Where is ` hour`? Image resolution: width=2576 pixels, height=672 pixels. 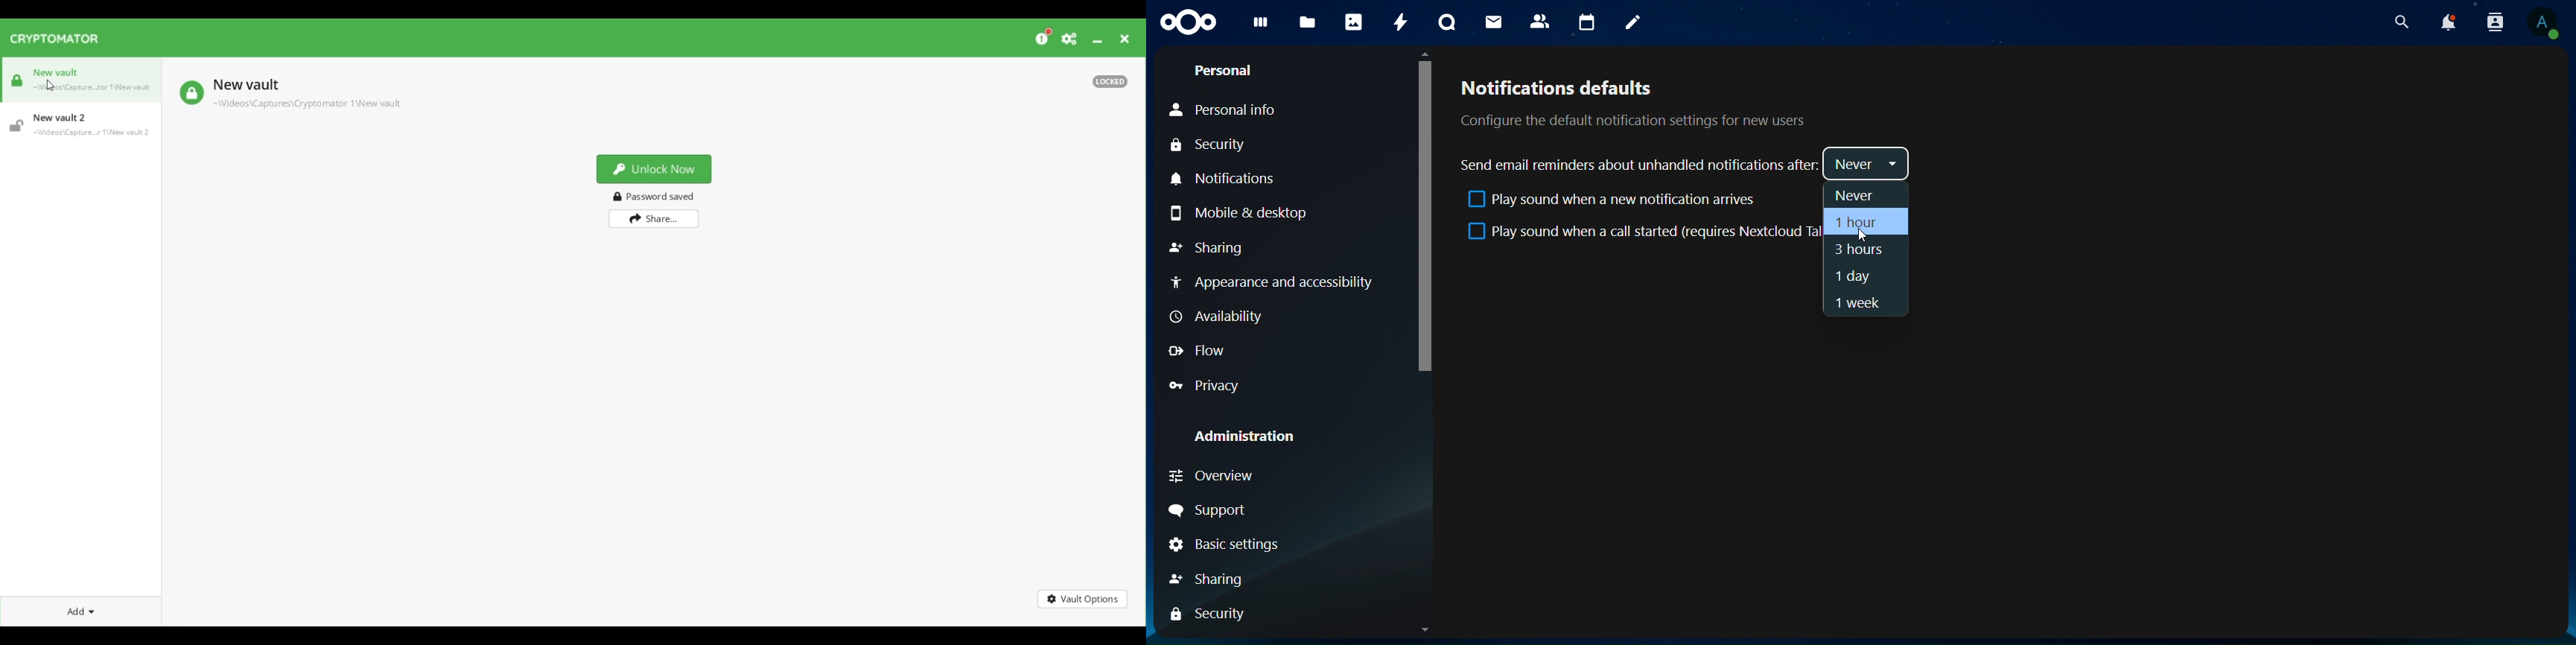
 hour is located at coordinates (1858, 223).